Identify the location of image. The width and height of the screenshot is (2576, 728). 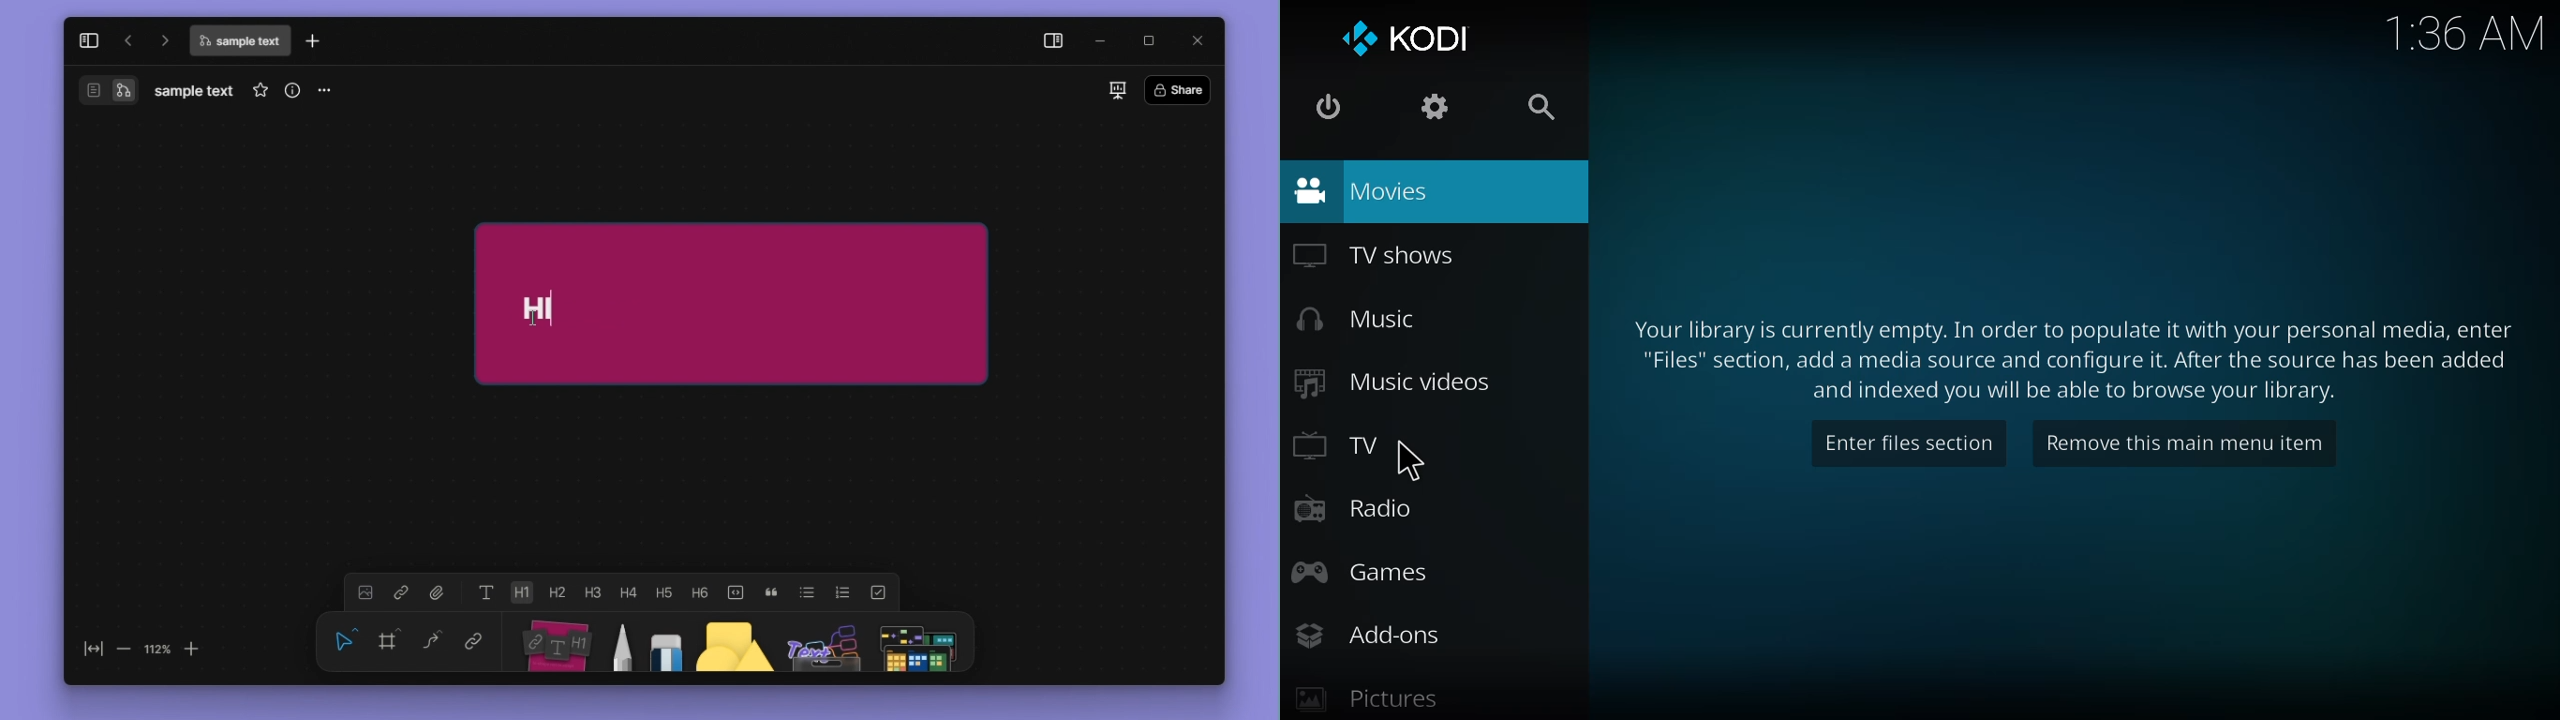
(365, 592).